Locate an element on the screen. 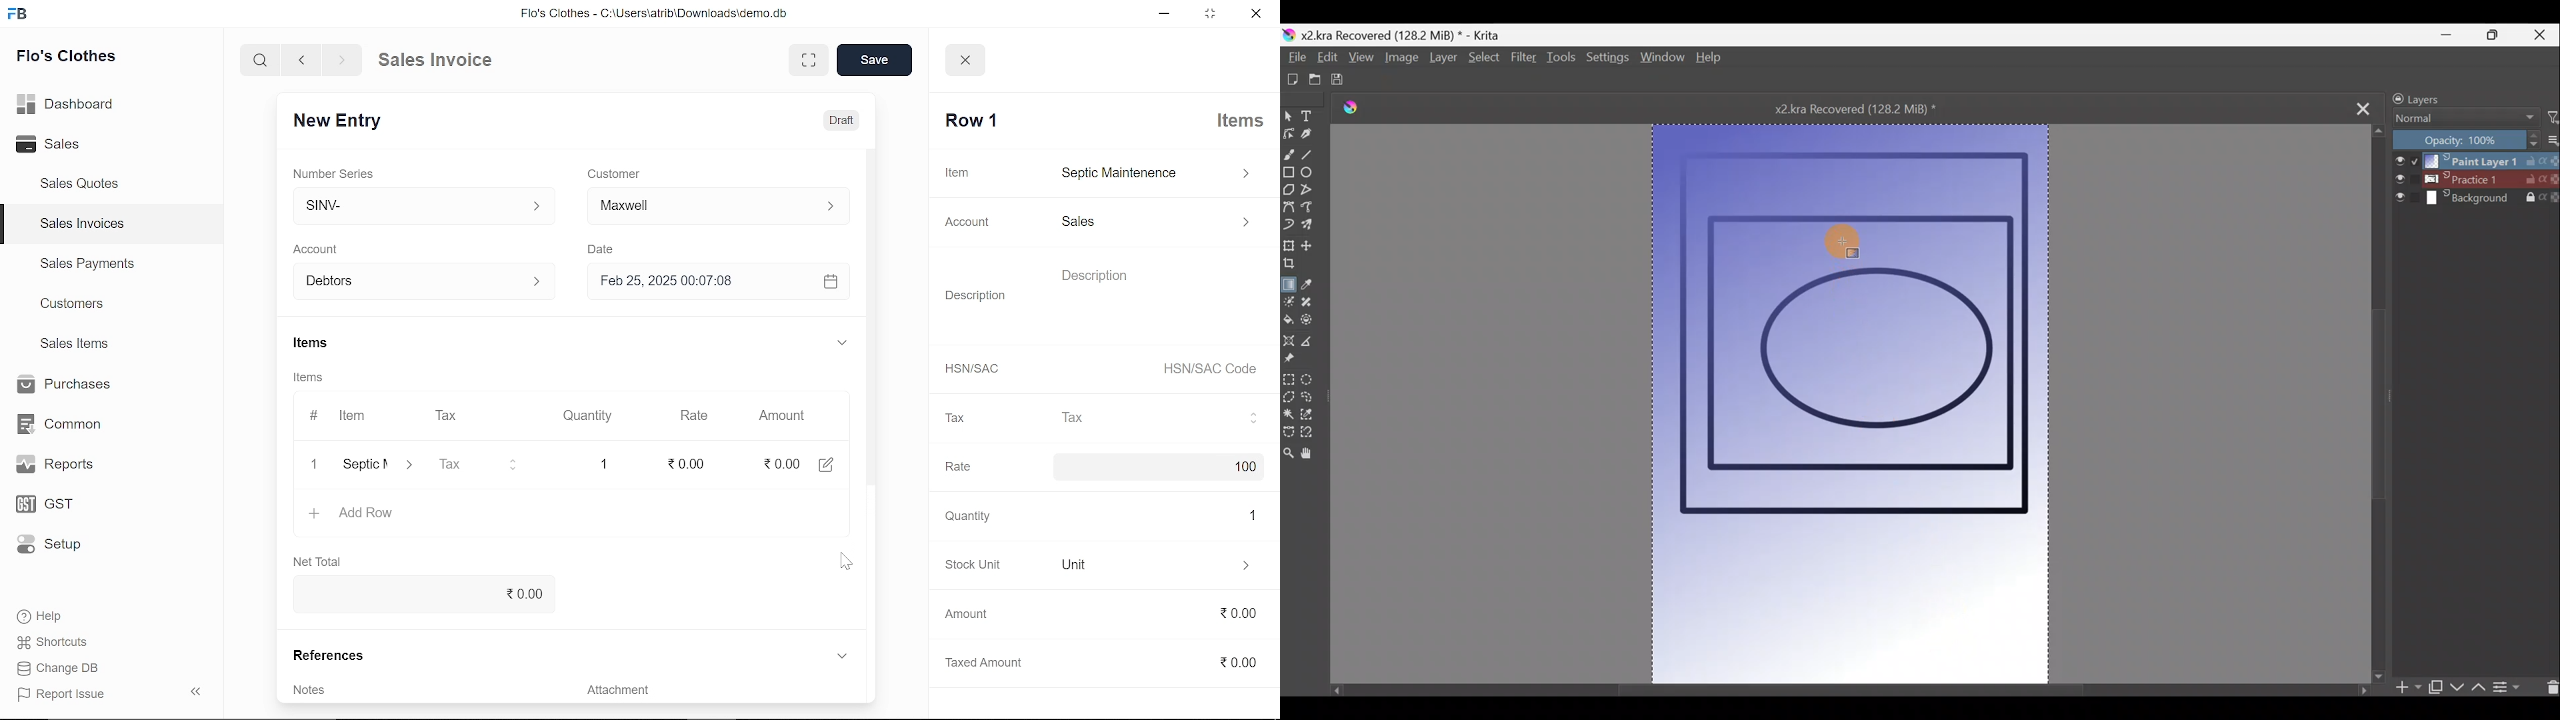 The width and height of the screenshot is (2576, 728). H Feb 25, 2025 00:07:08  is located at coordinates (690, 280).